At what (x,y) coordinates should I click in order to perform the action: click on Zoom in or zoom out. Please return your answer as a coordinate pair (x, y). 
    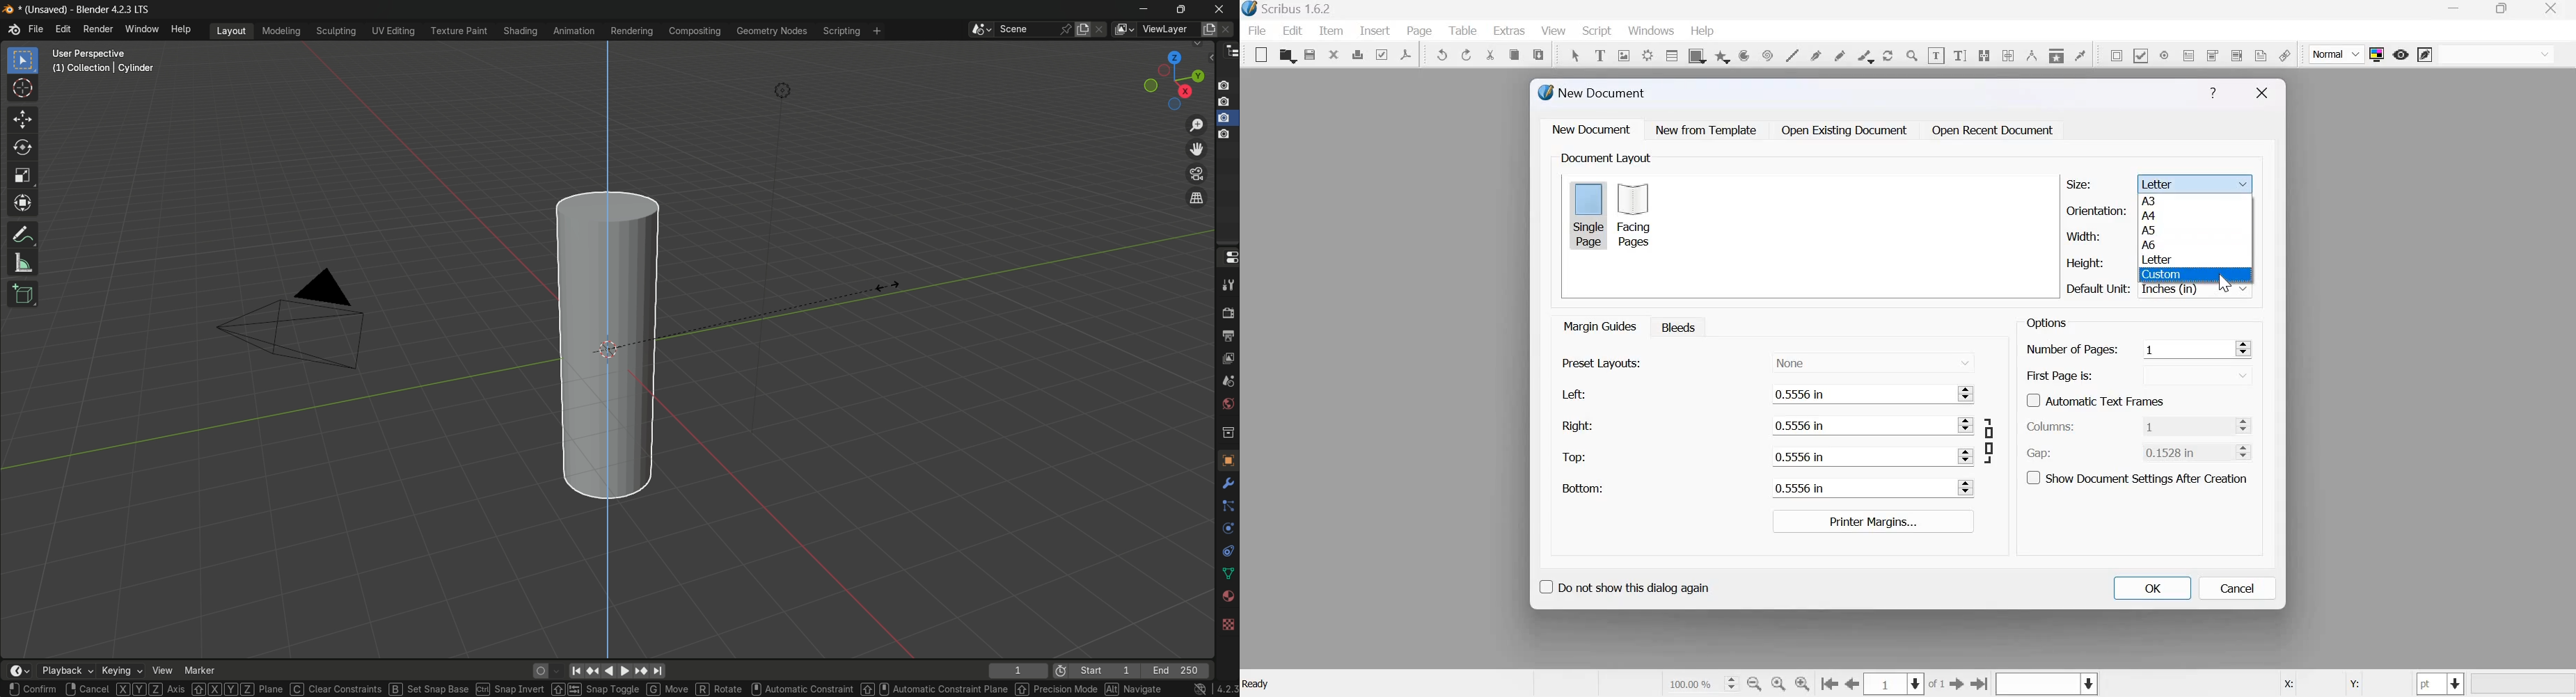
    Looking at the image, I should click on (1912, 55).